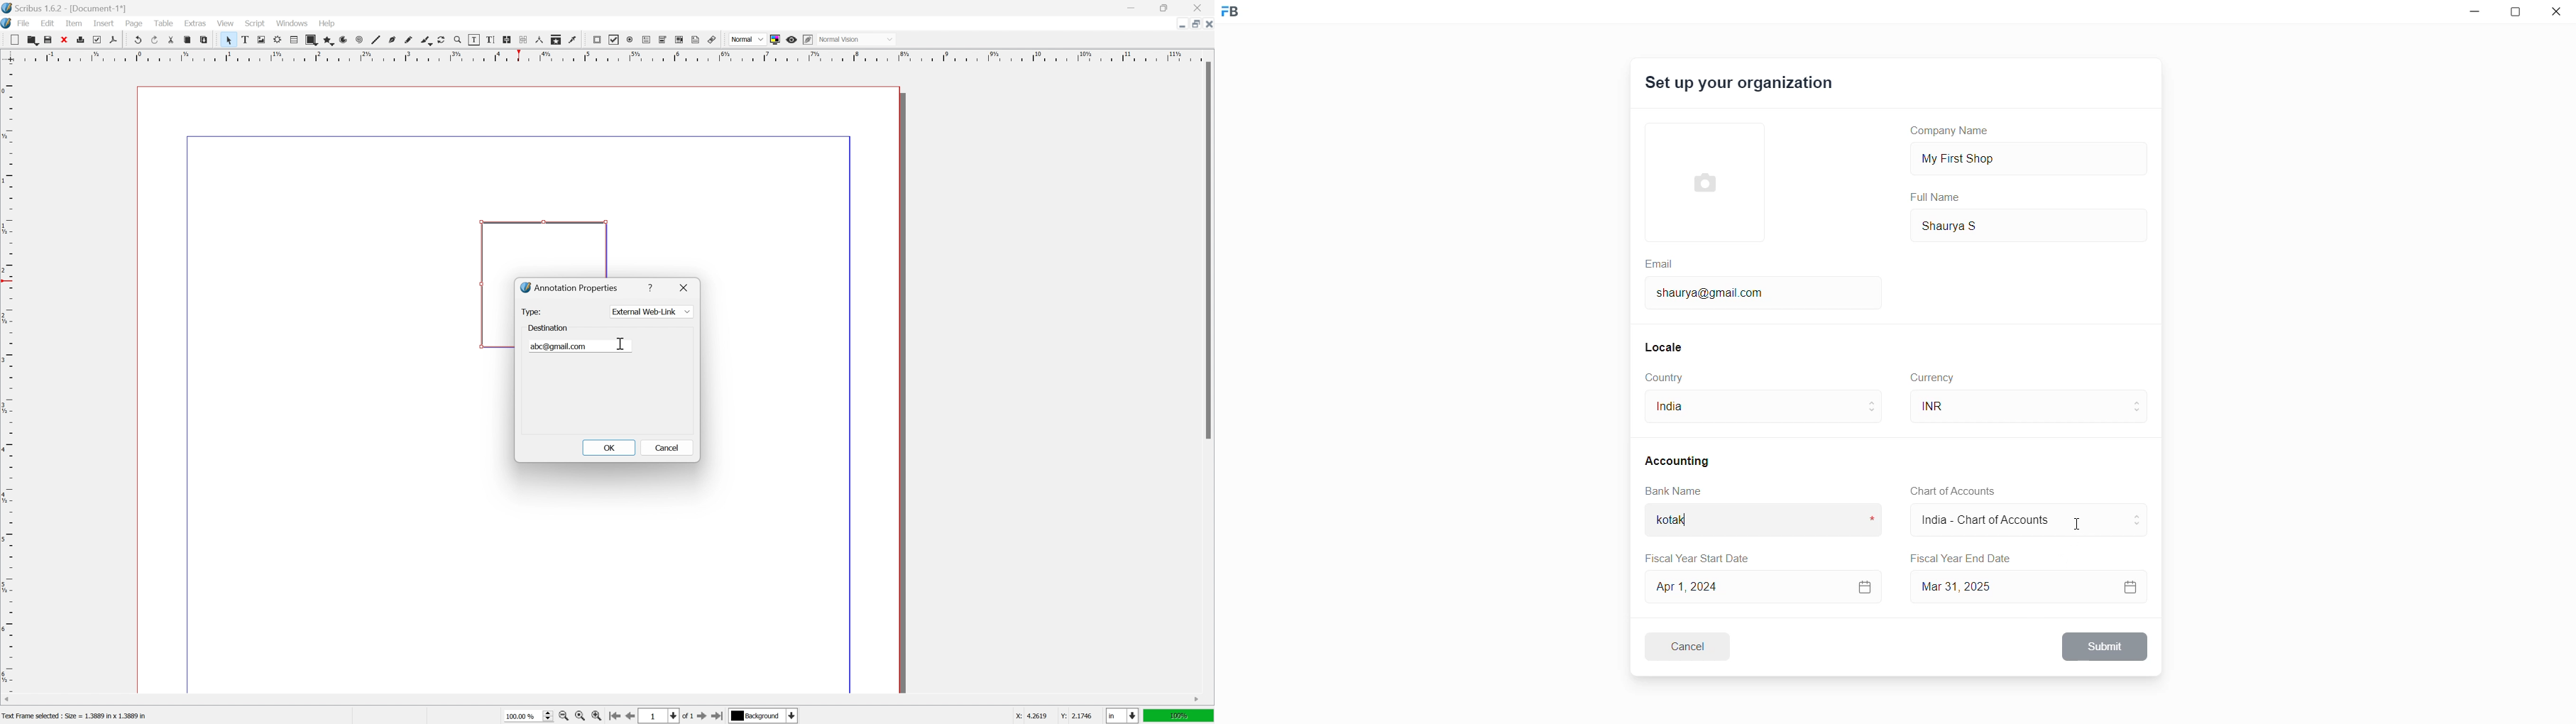 The width and height of the screenshot is (2576, 728). Describe the element at coordinates (1179, 716) in the screenshot. I see `100%` at that location.